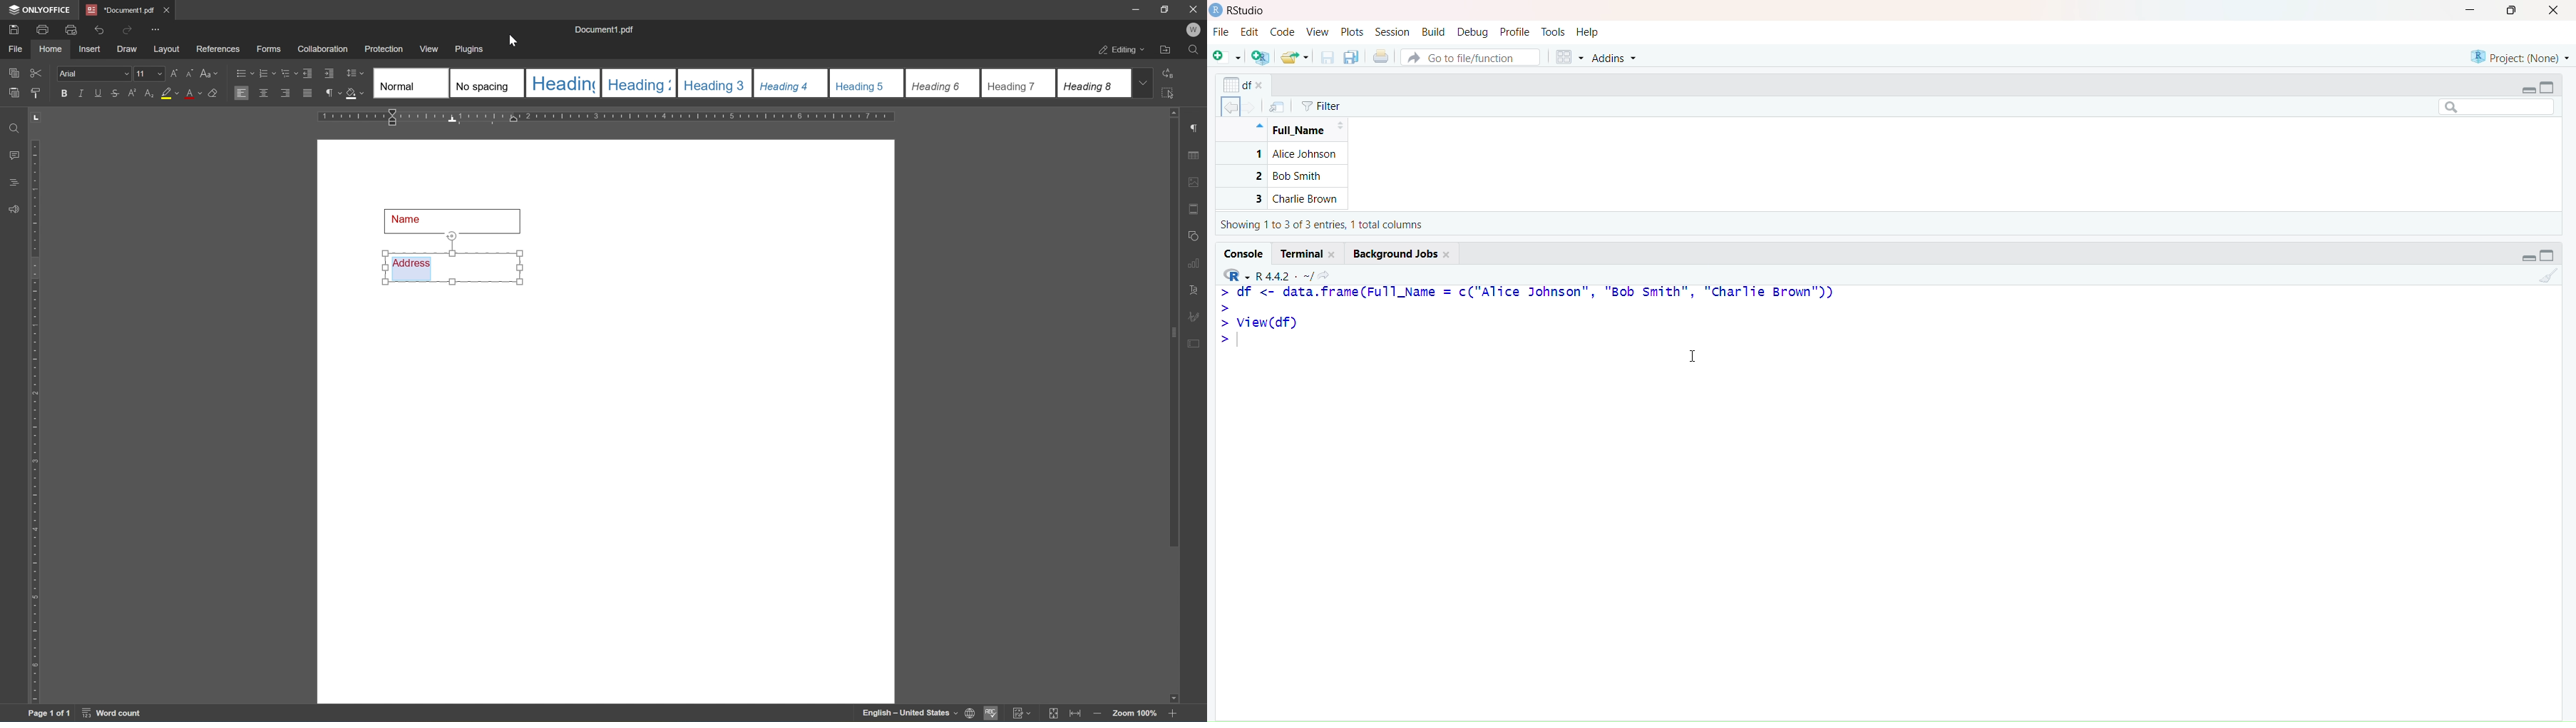 This screenshot has height=728, width=2576. I want to click on close, so click(168, 8).